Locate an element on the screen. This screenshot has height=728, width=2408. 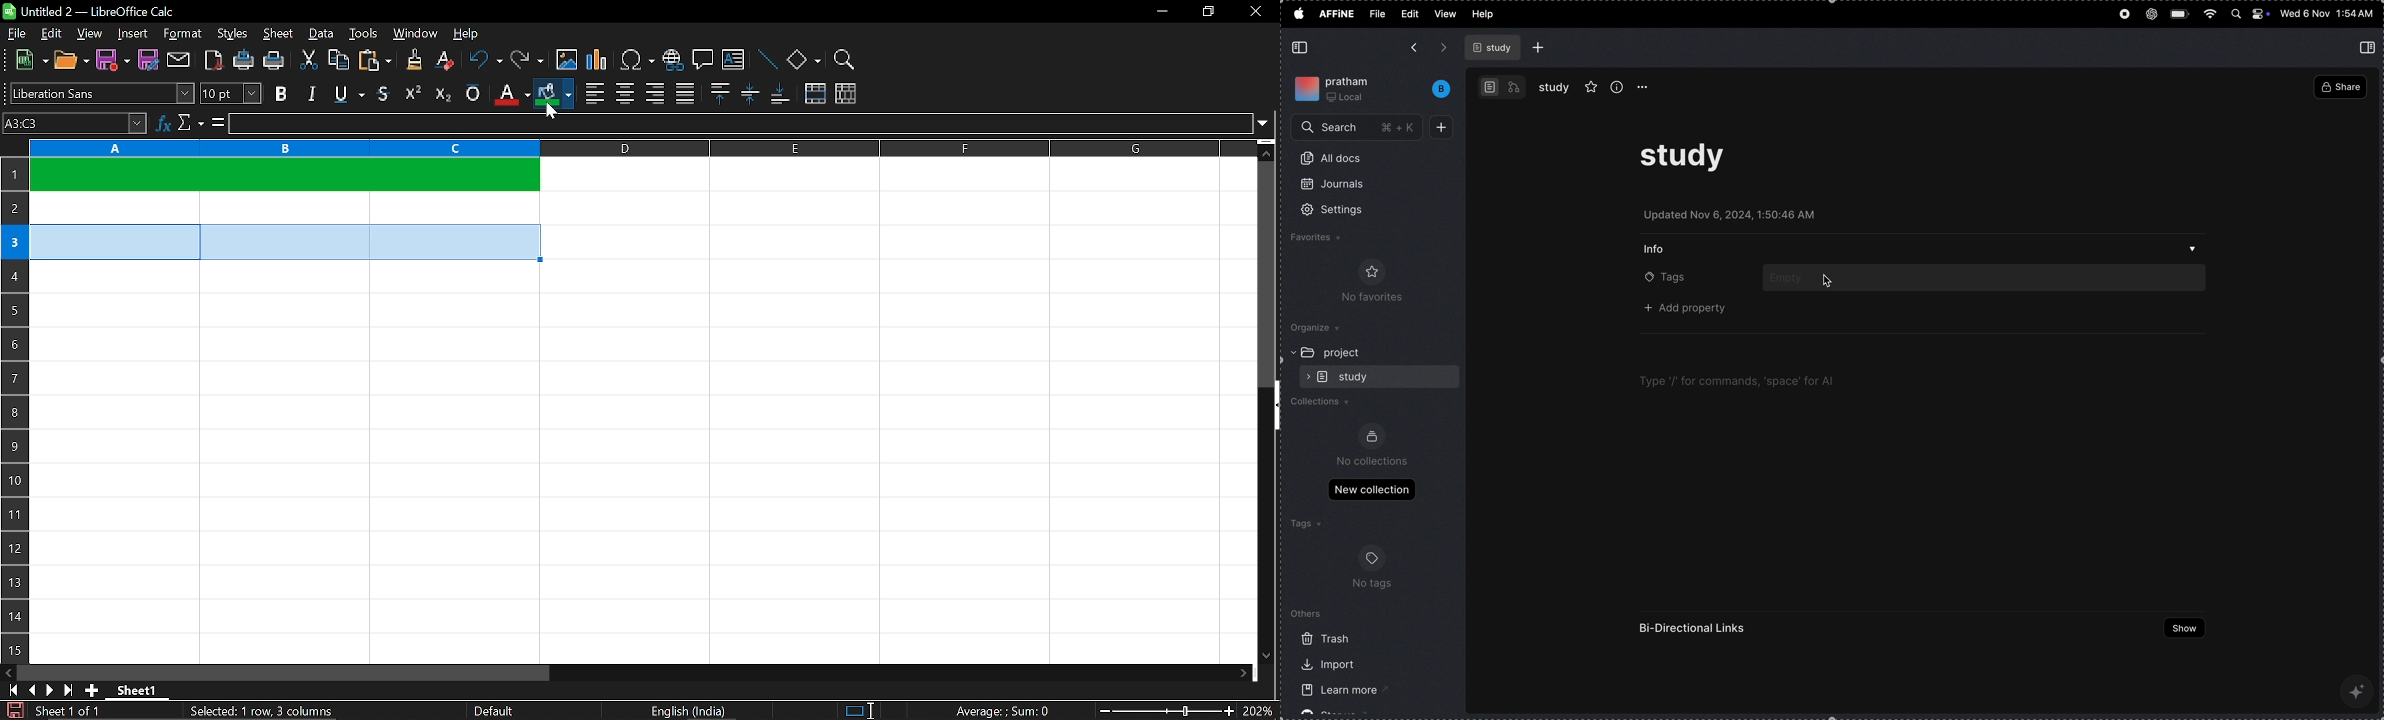
align bottom is located at coordinates (779, 95).